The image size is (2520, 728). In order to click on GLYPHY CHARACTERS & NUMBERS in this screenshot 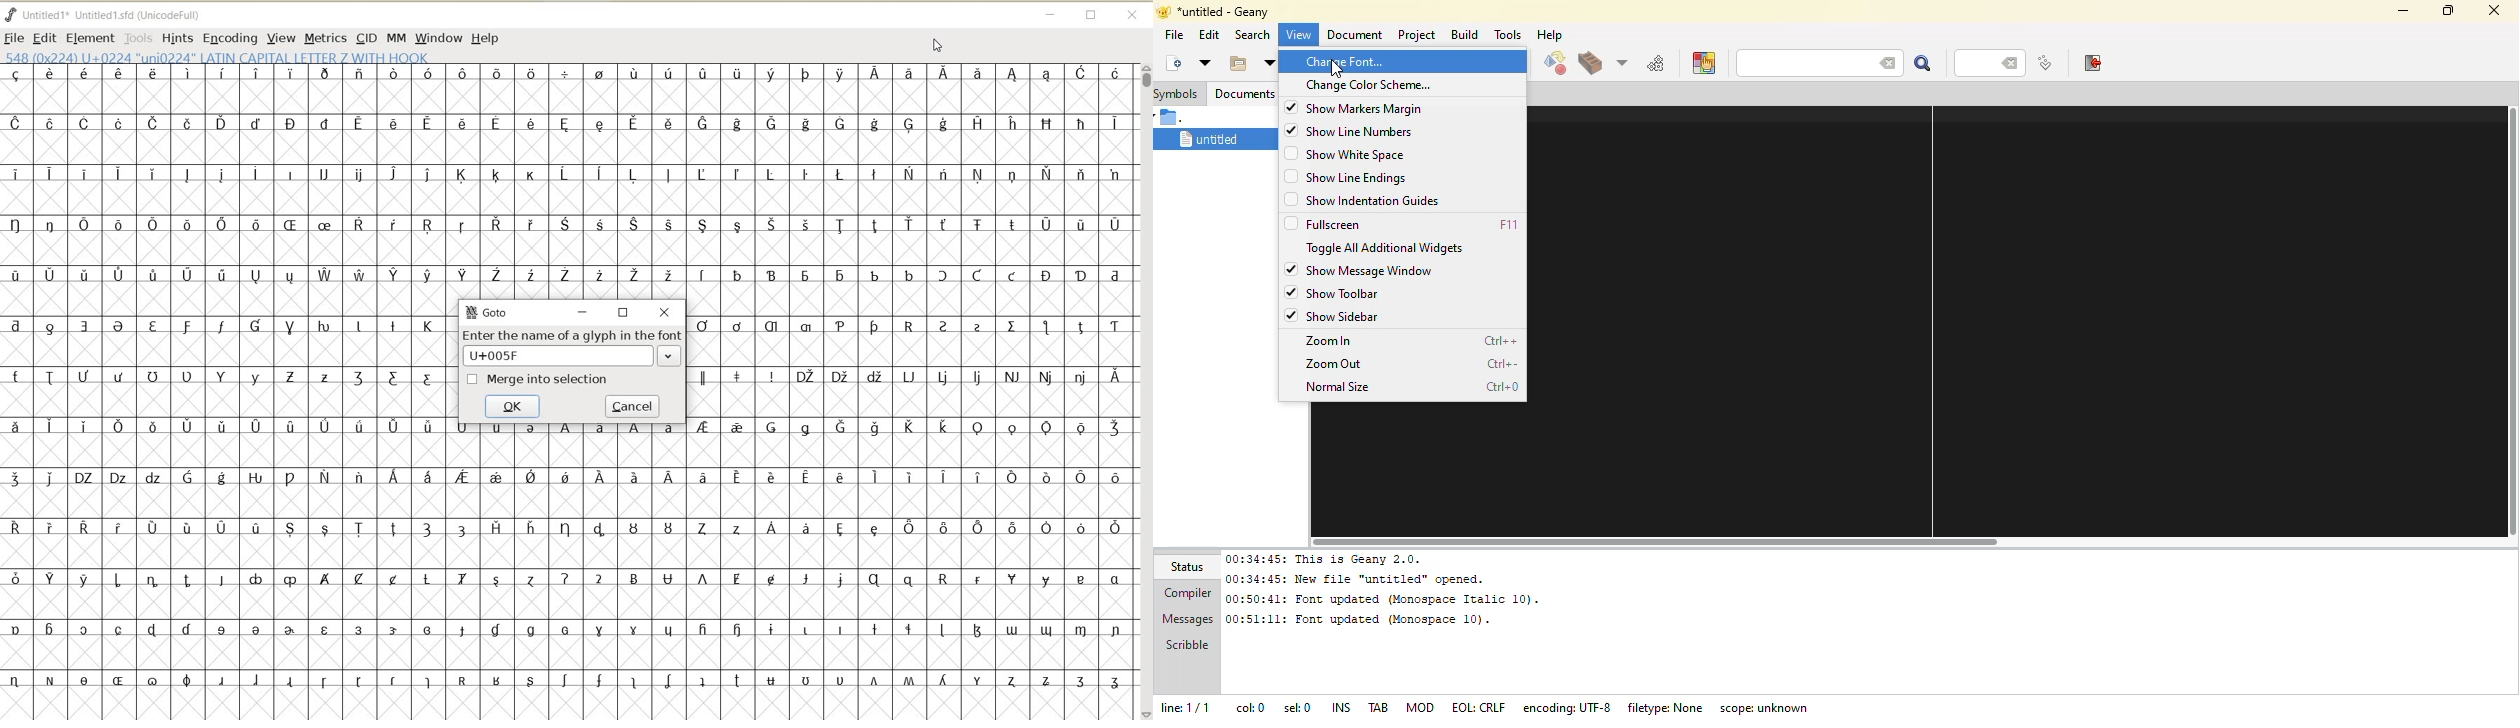, I will do `click(567, 567)`.